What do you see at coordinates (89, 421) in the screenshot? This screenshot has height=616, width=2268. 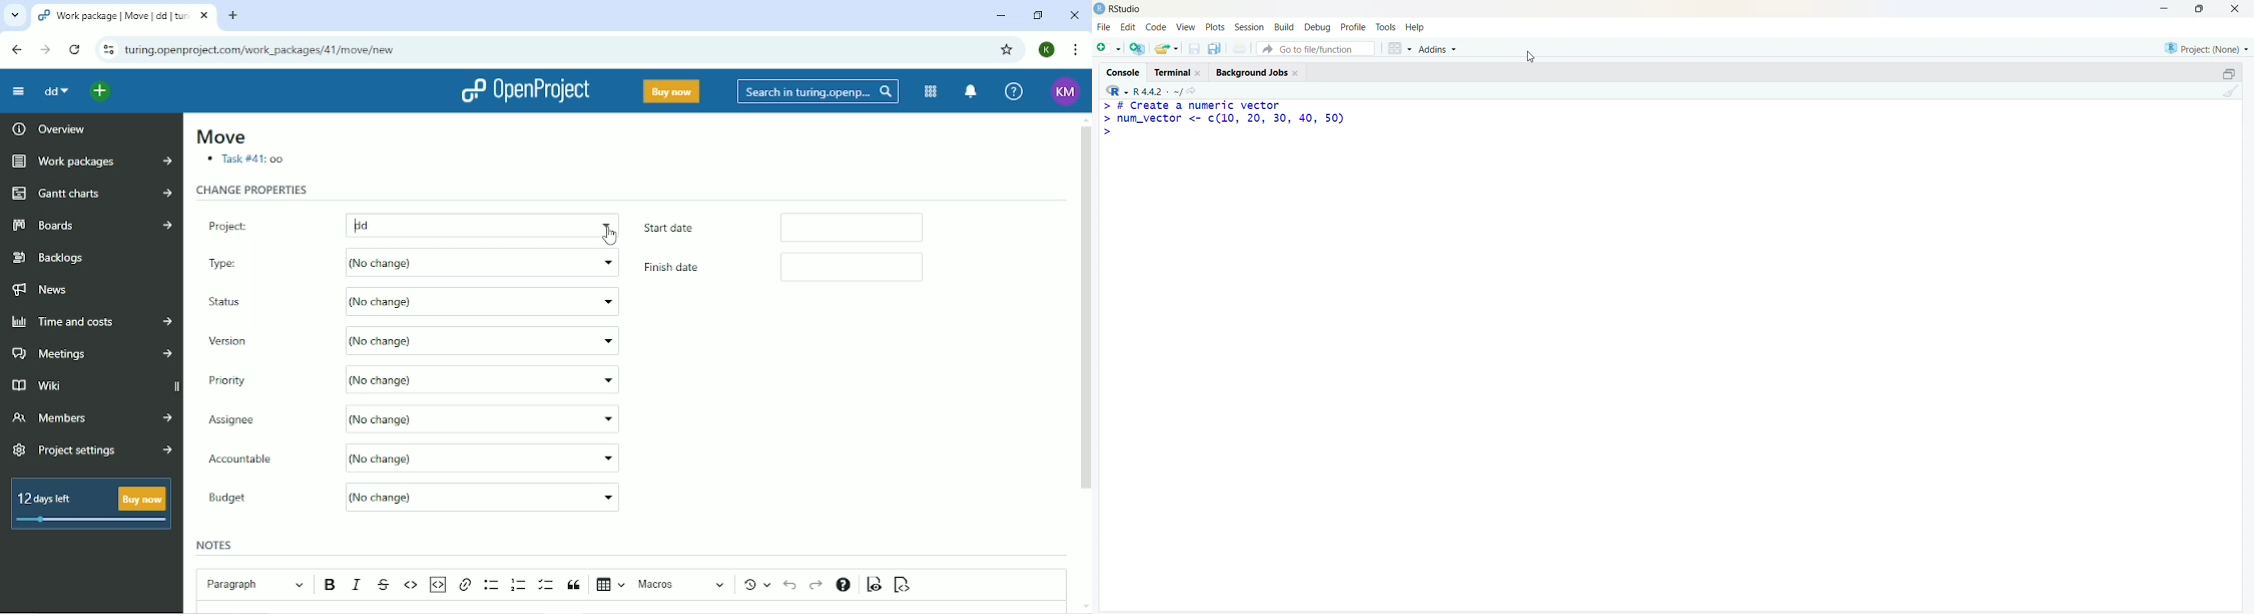 I see `Members` at bounding box center [89, 421].